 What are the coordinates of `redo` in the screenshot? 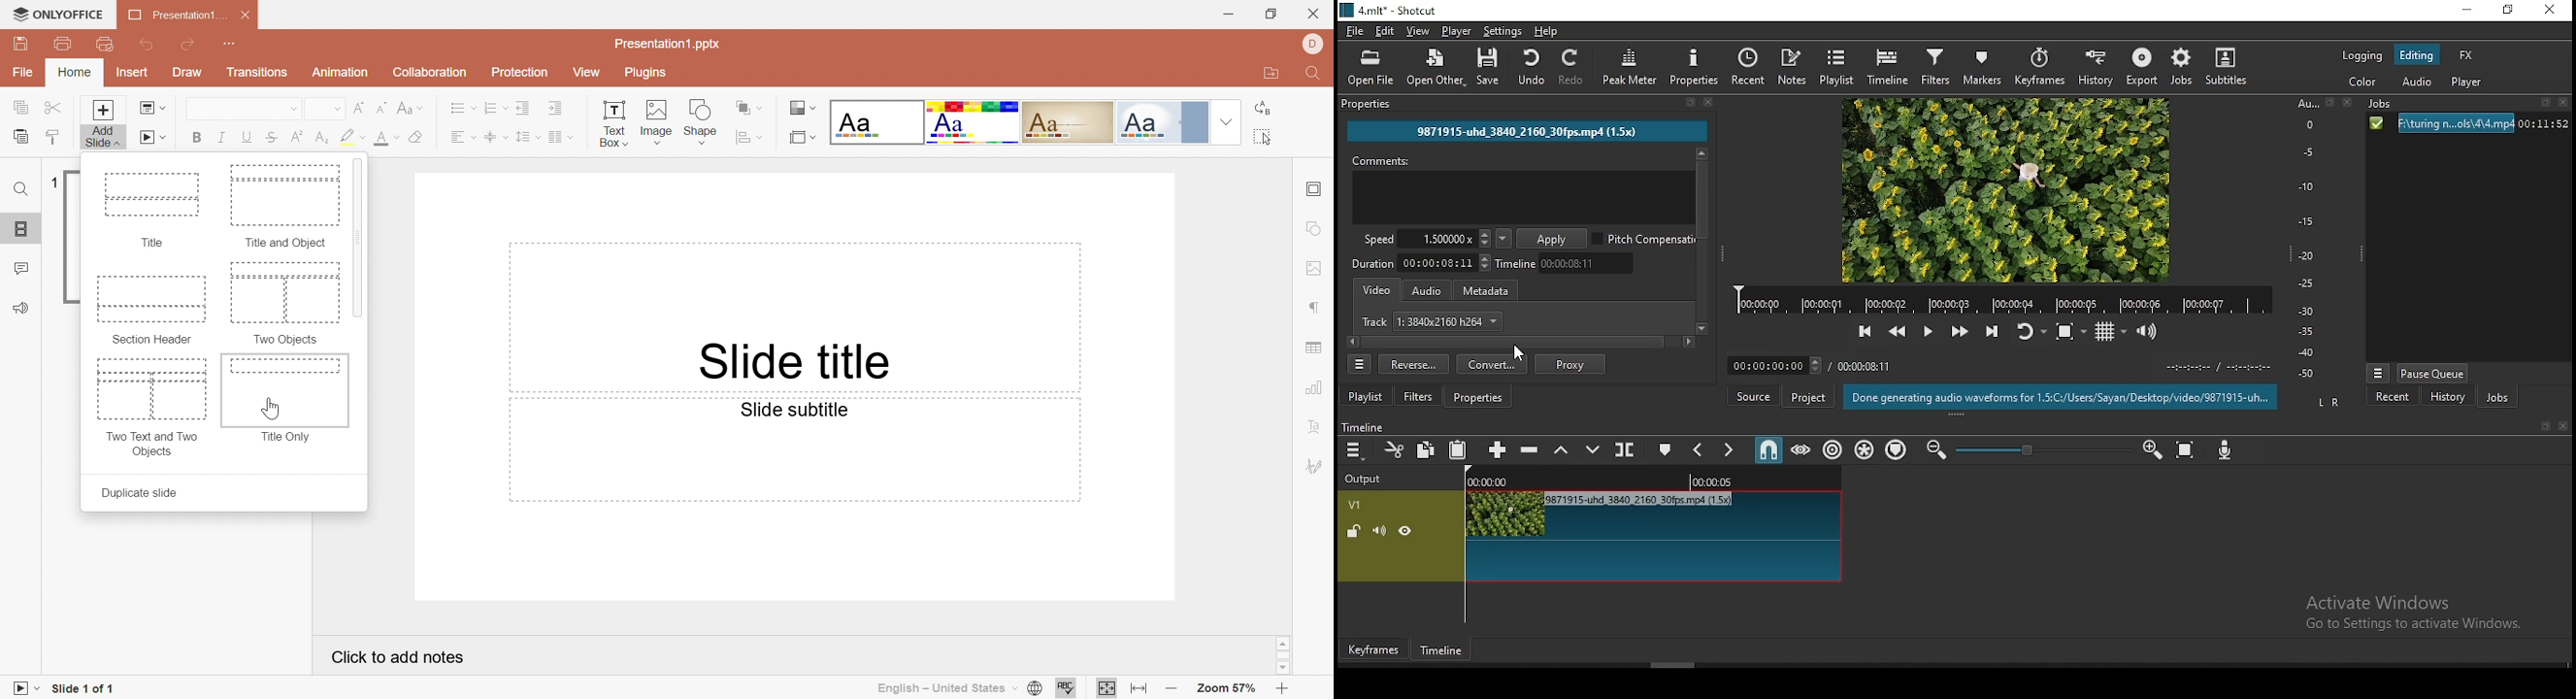 It's located at (1576, 67).